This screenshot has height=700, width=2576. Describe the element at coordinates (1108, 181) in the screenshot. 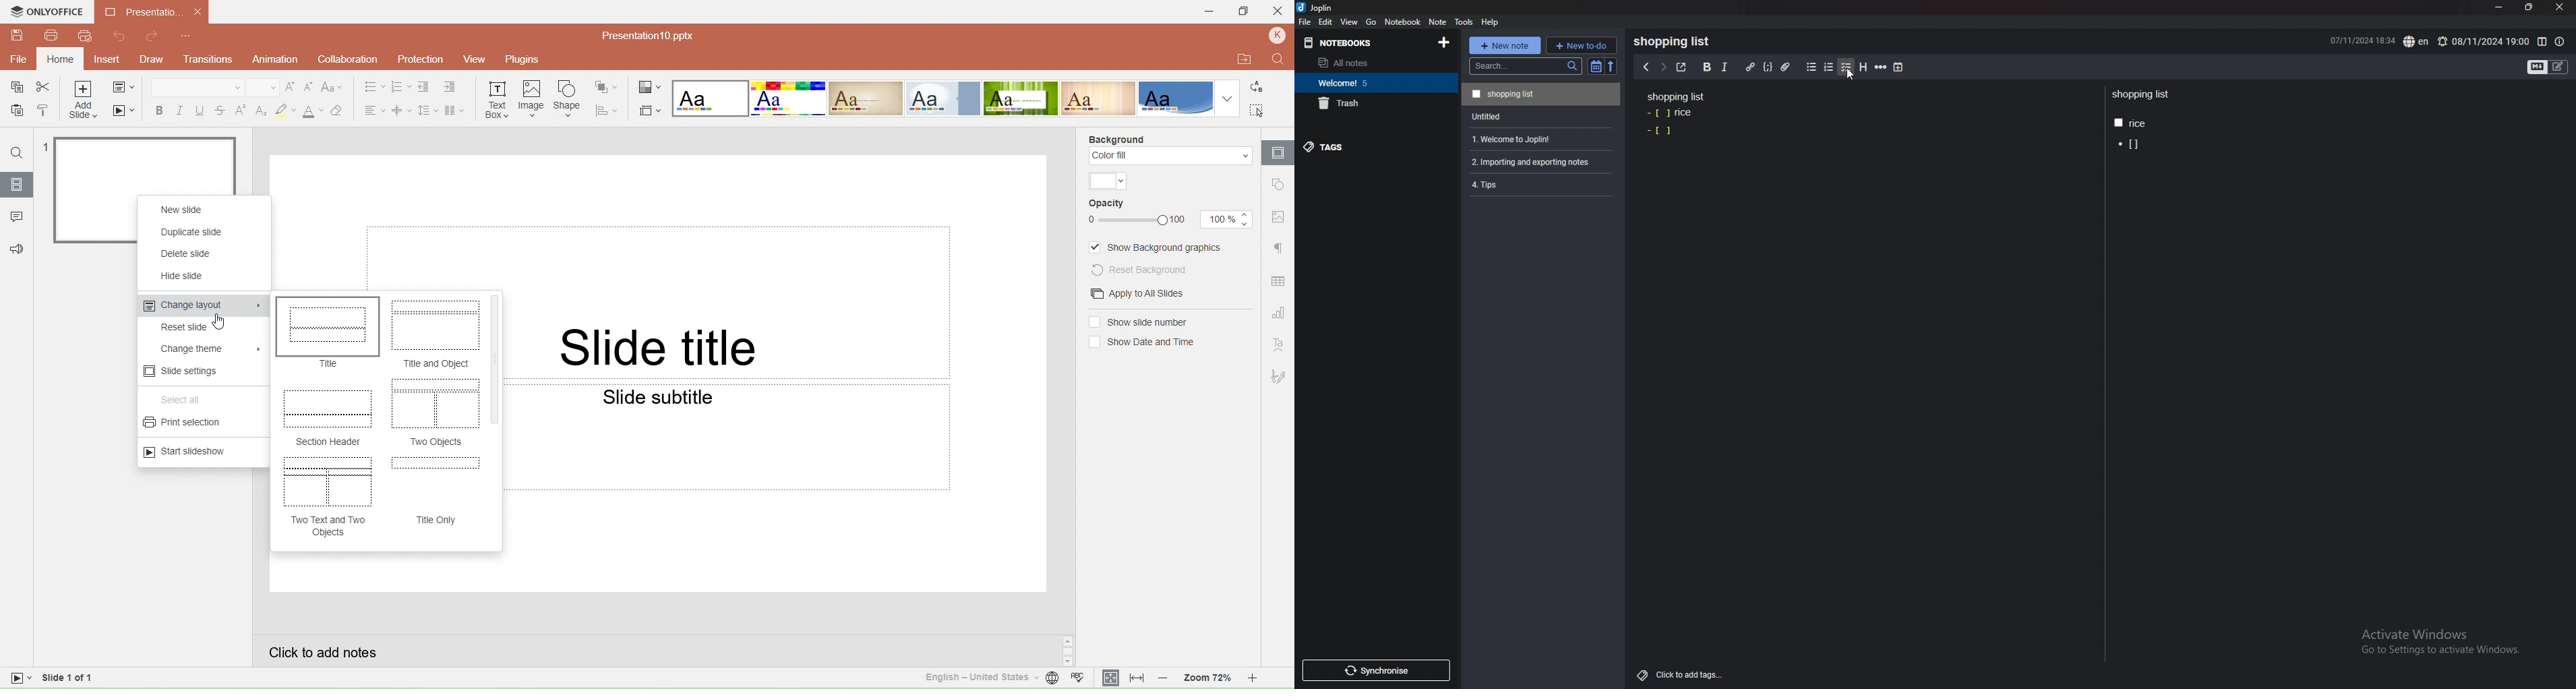

I see `Color theme` at that location.